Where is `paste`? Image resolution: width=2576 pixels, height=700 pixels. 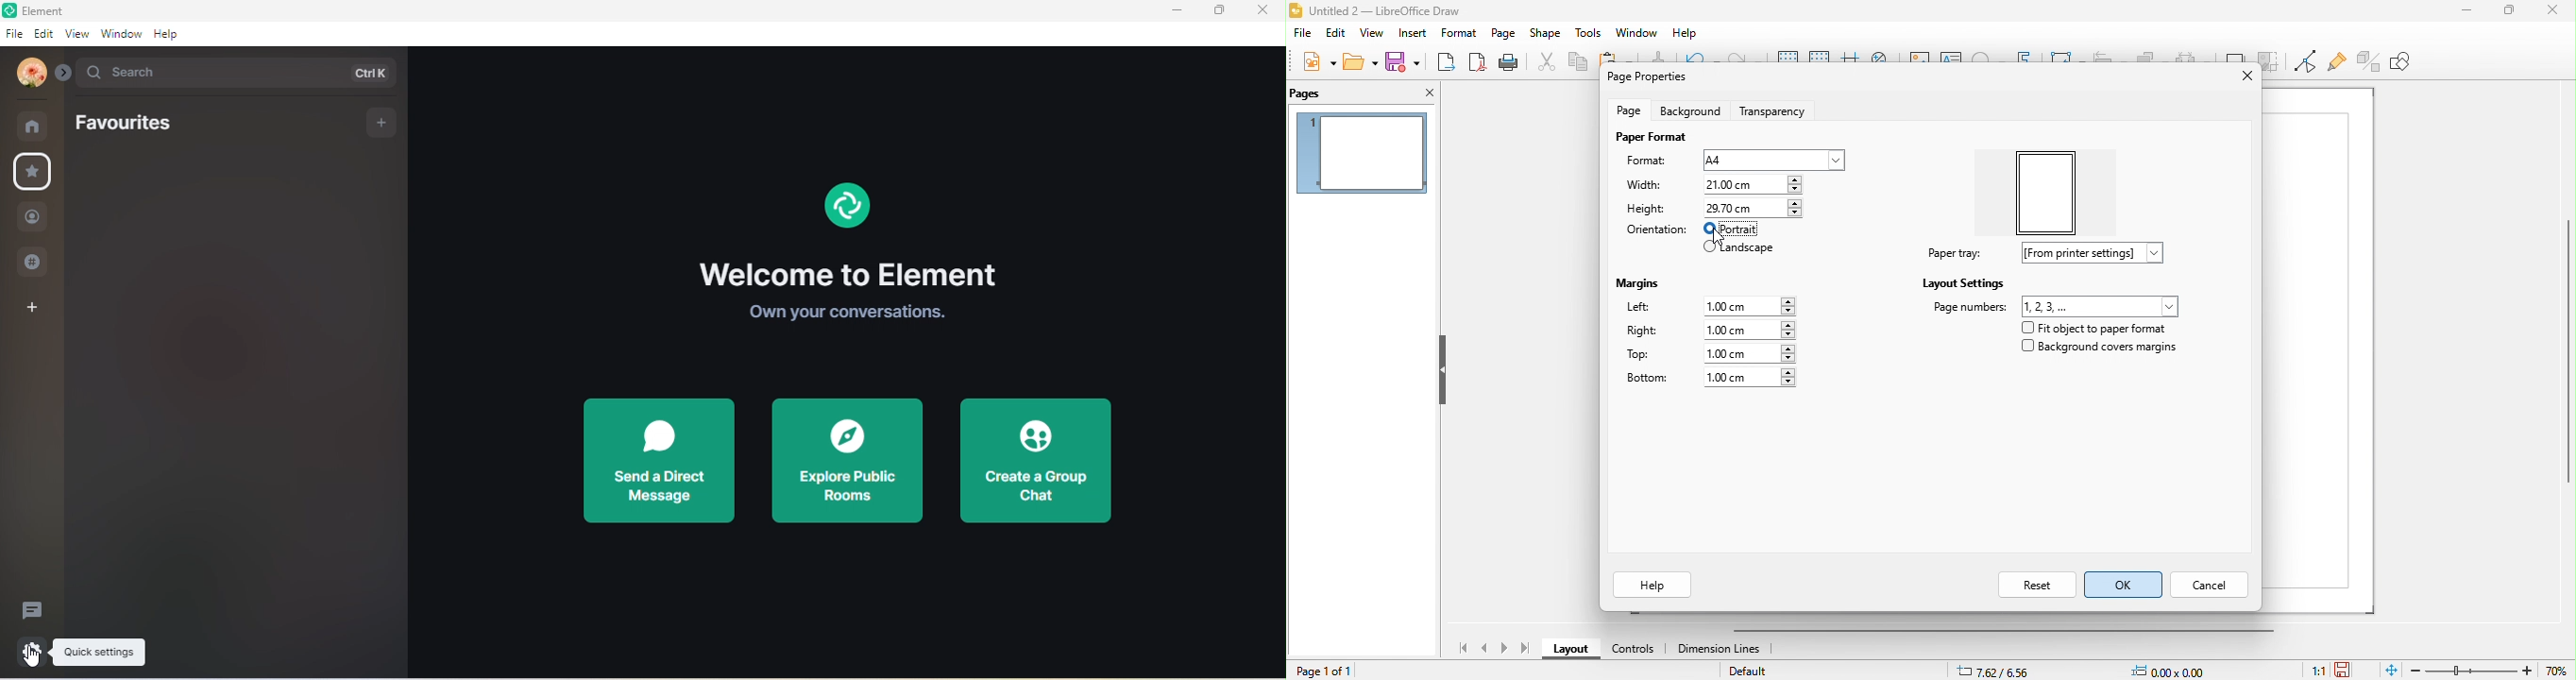 paste is located at coordinates (1614, 56).